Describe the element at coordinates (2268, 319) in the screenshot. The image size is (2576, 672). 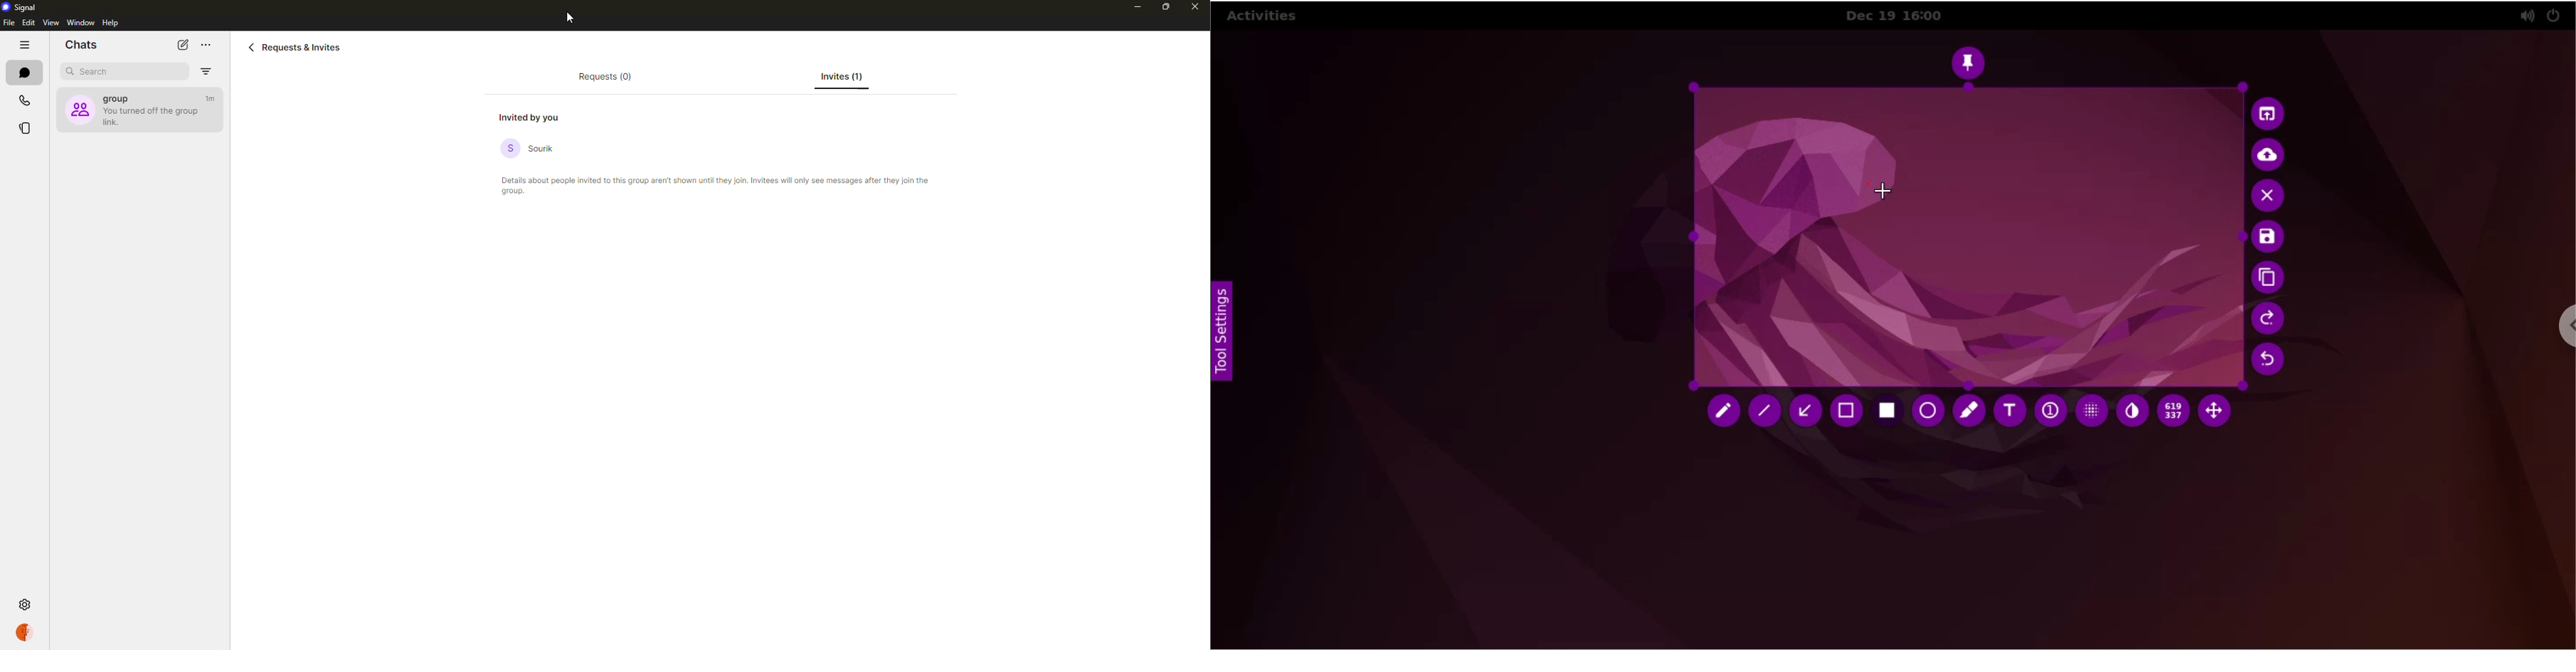
I see `redo` at that location.